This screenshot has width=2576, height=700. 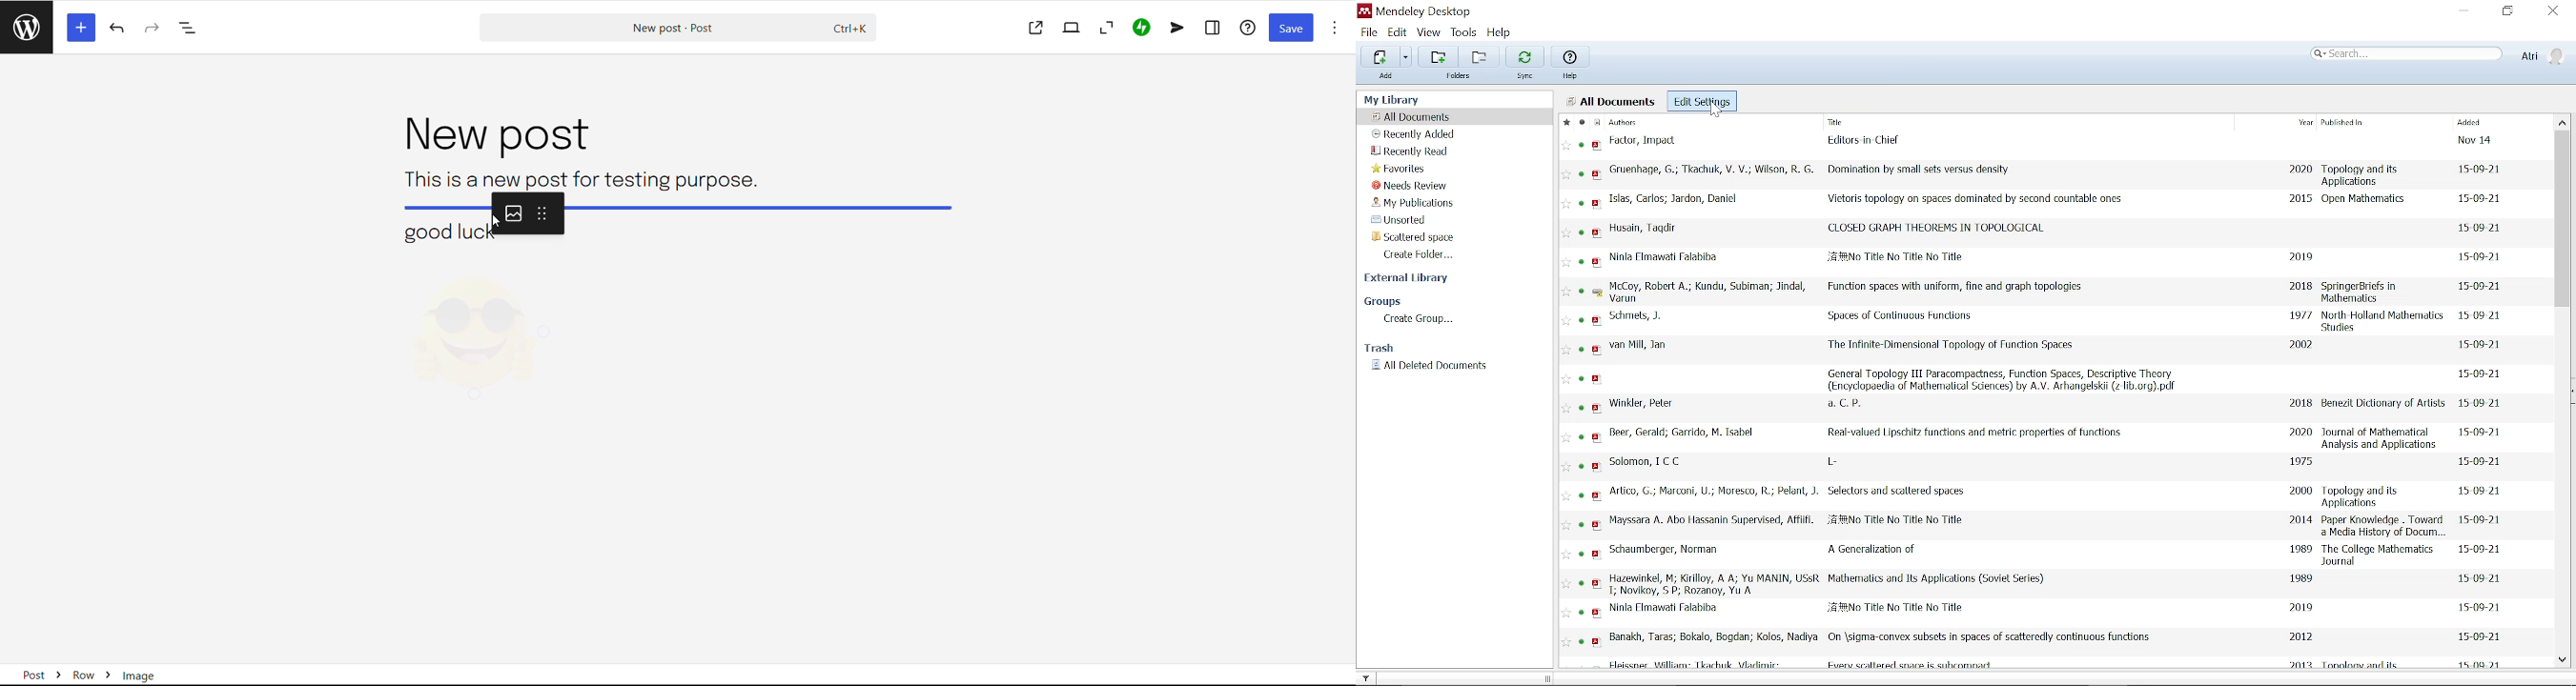 What do you see at coordinates (1506, 33) in the screenshot?
I see `Help` at bounding box center [1506, 33].